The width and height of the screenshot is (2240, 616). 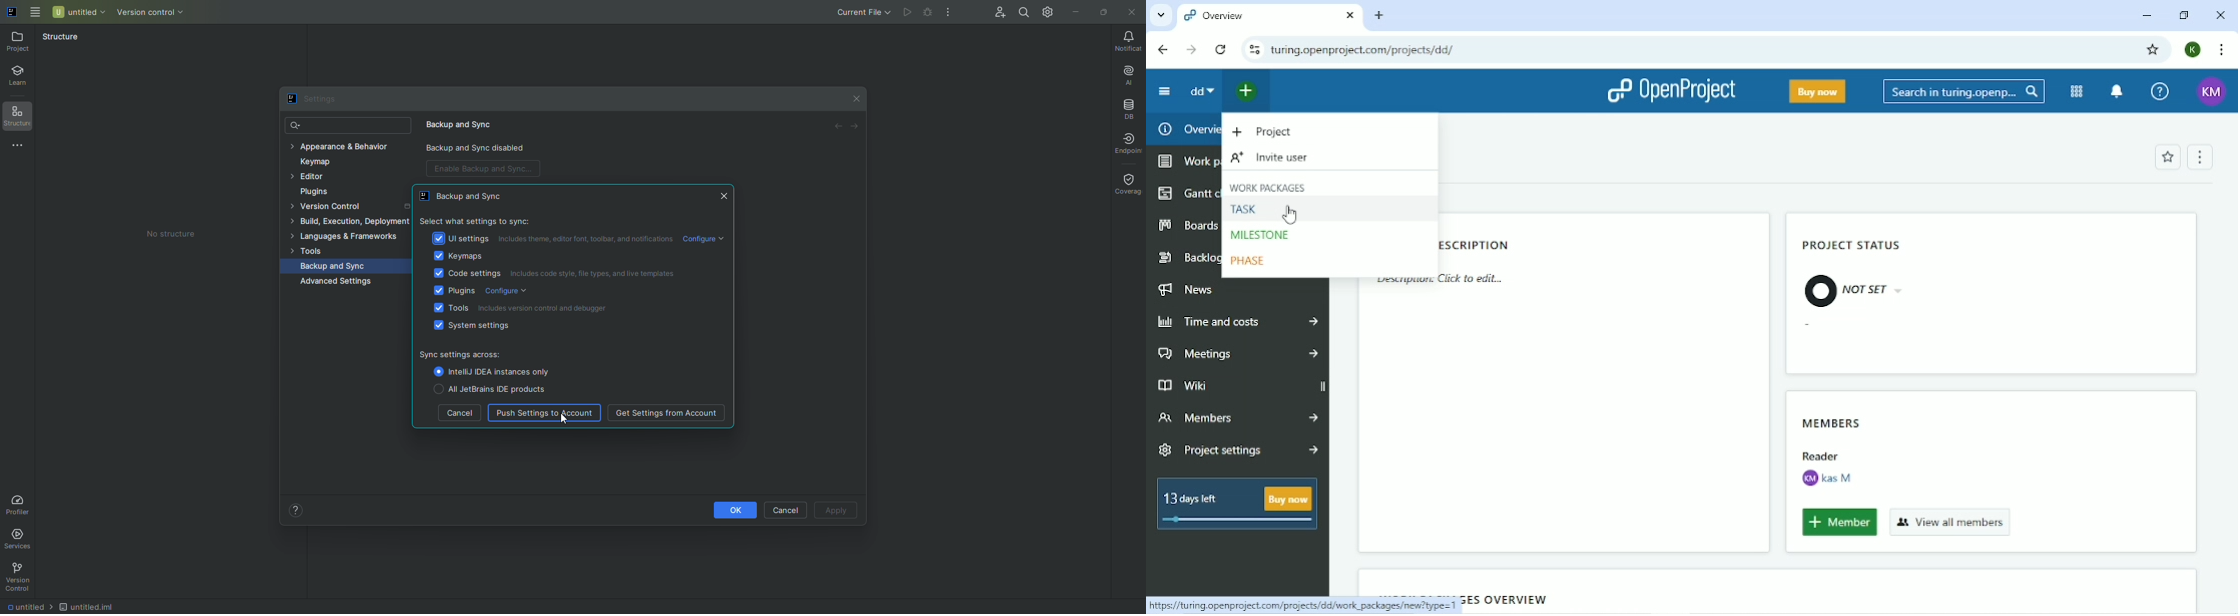 What do you see at coordinates (2075, 91) in the screenshot?
I see `Modules` at bounding box center [2075, 91].